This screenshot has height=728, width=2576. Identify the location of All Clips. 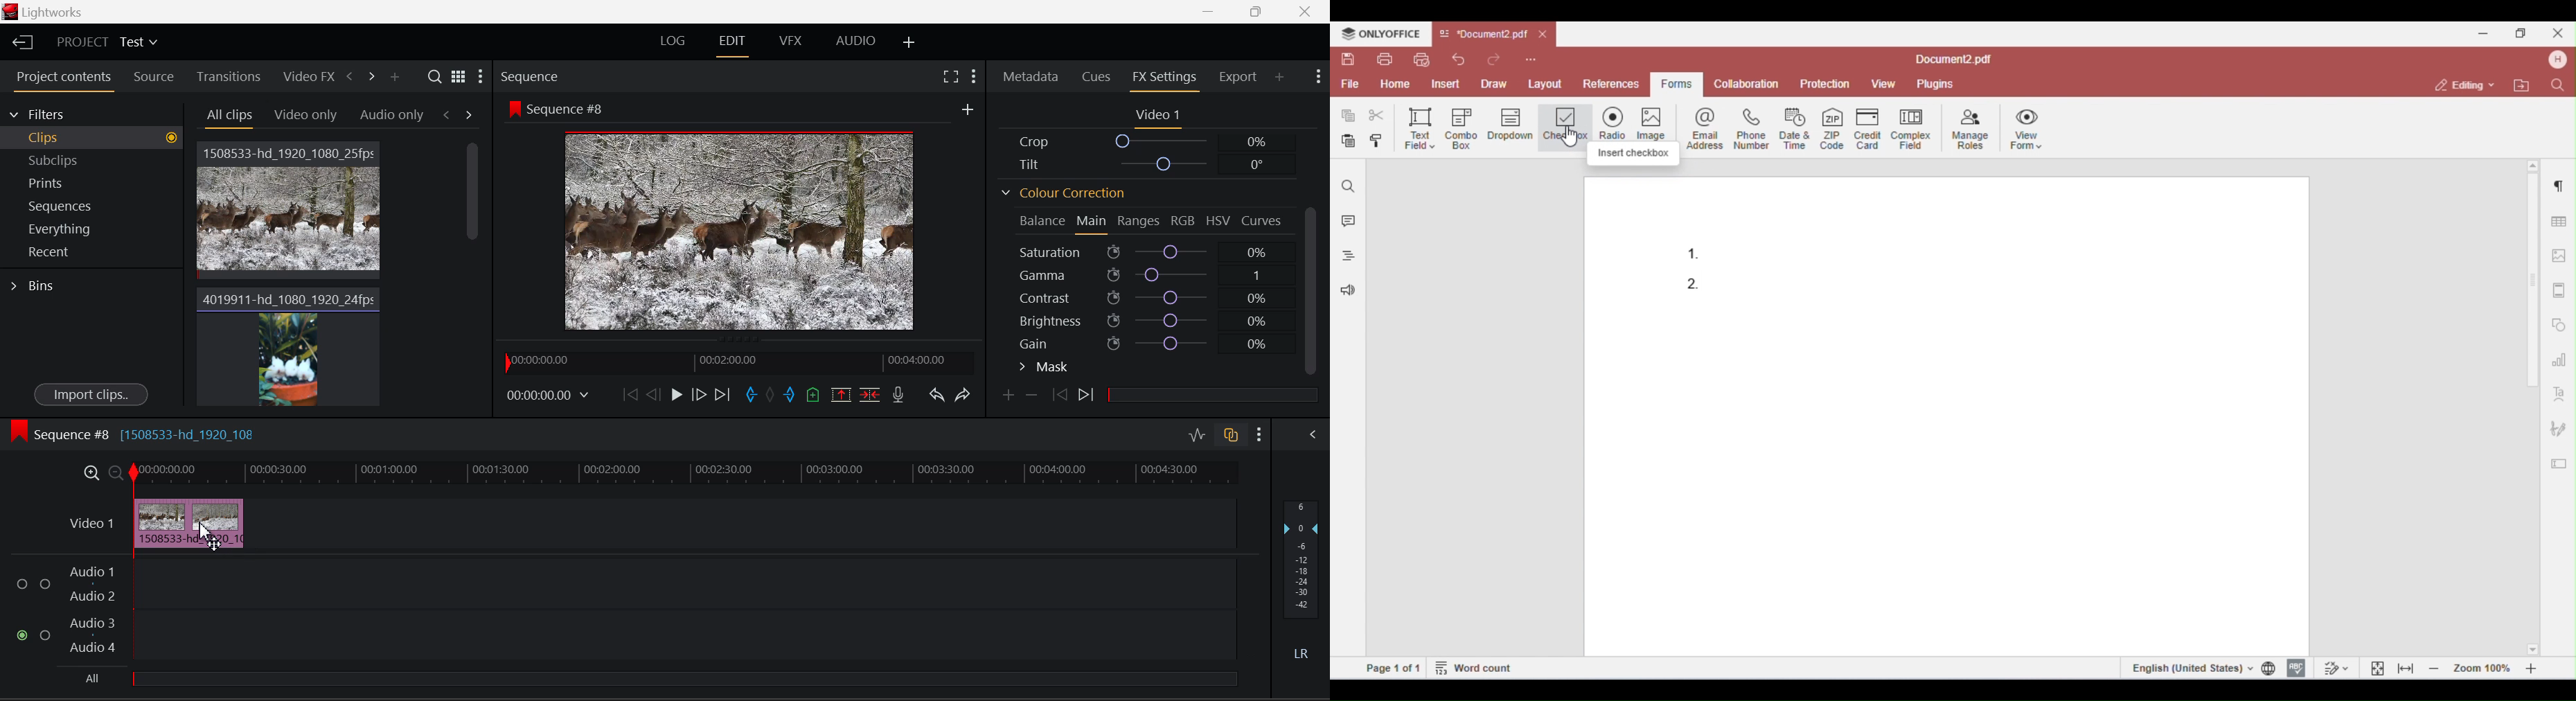
(229, 114).